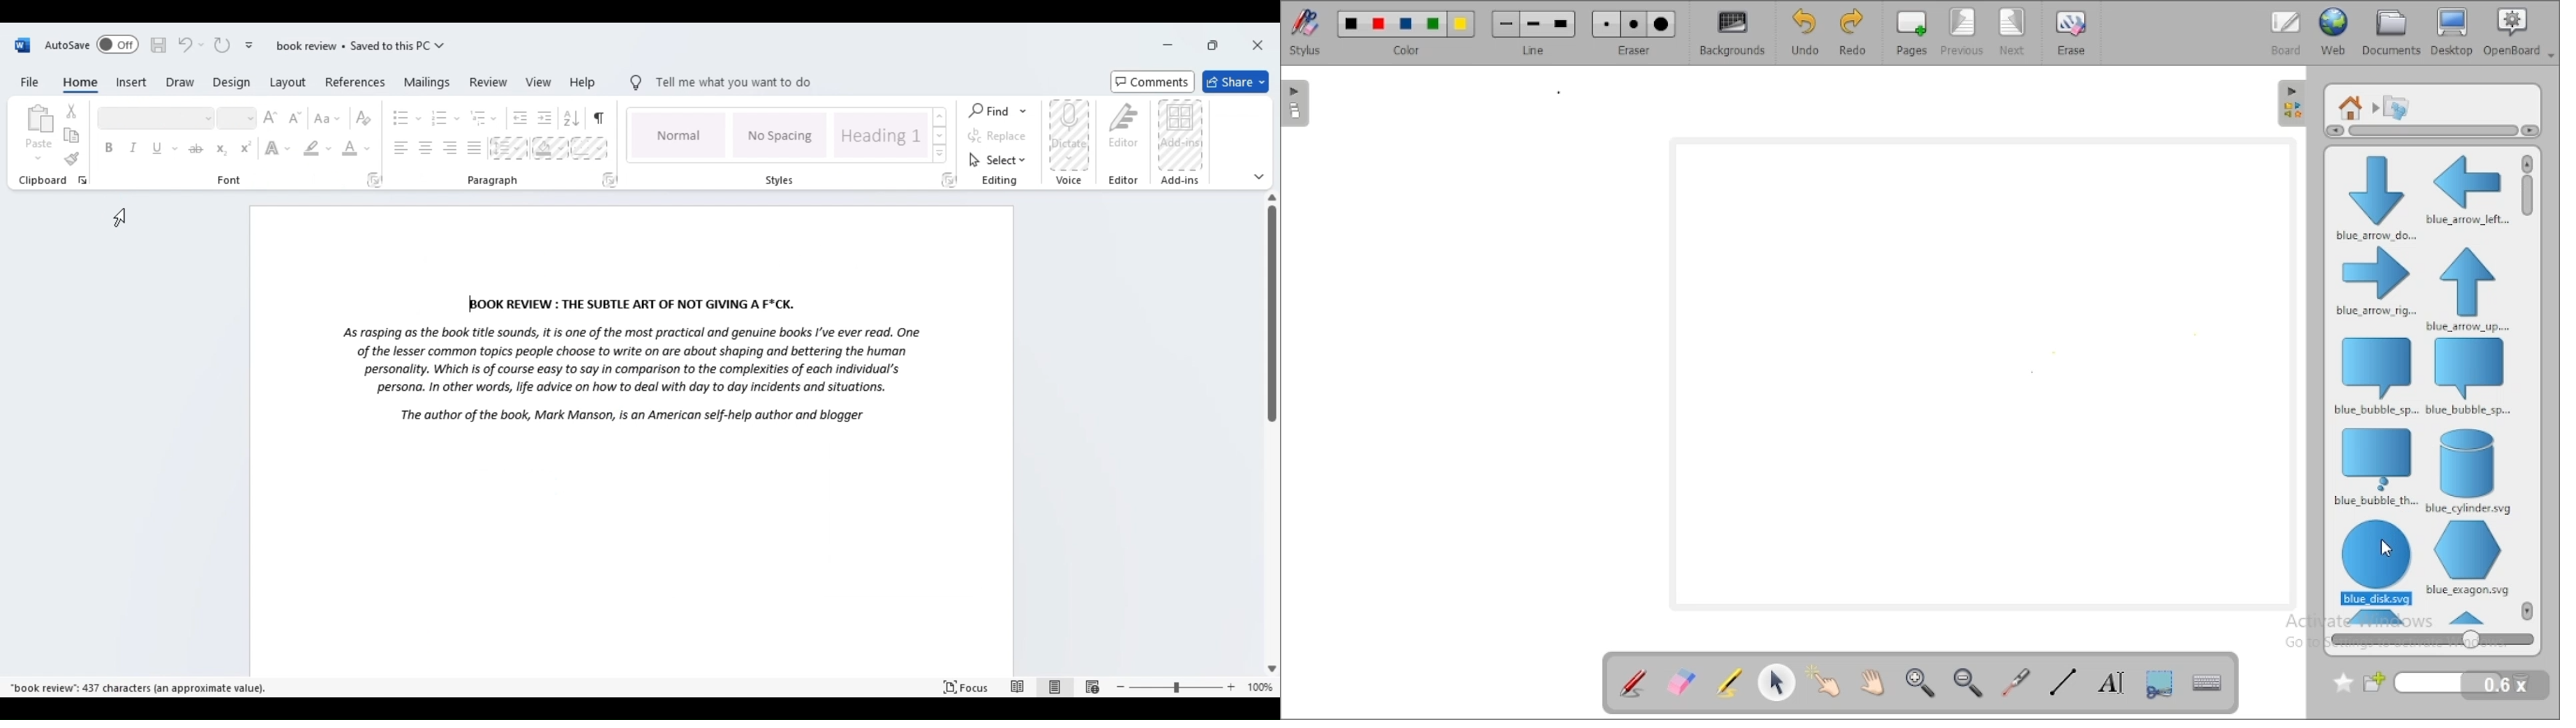 The height and width of the screenshot is (728, 2576). I want to click on Mailings, so click(427, 84).